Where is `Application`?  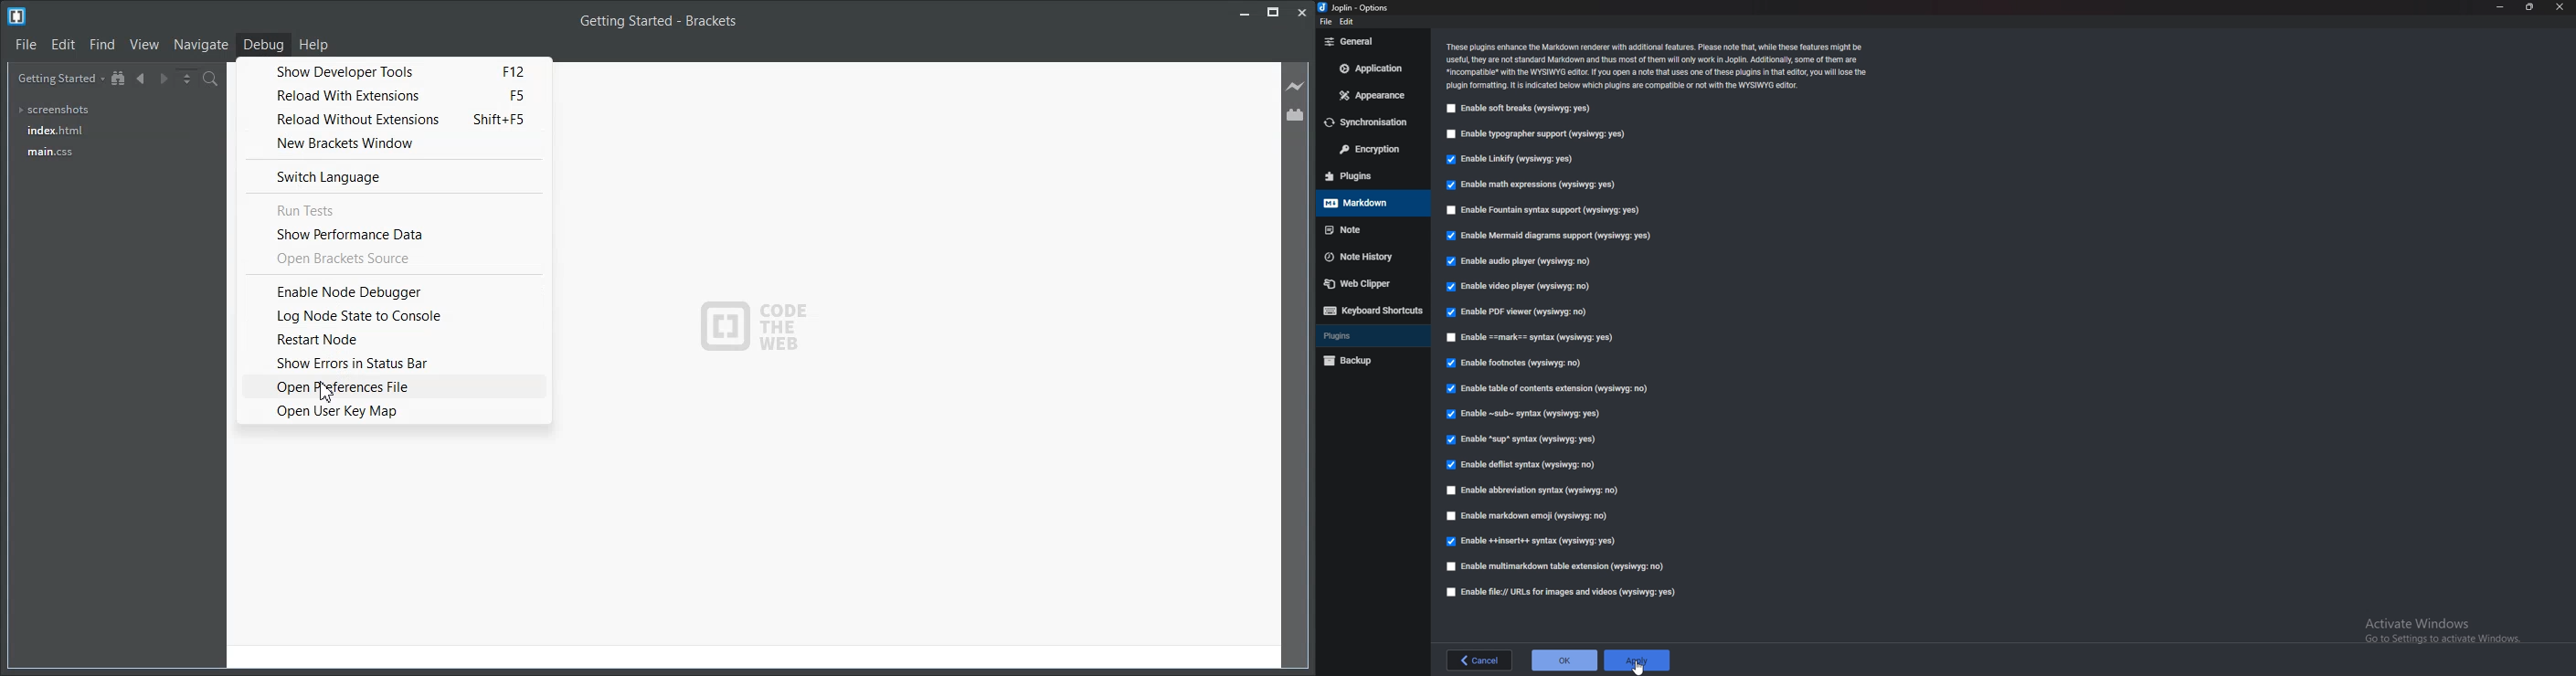
Application is located at coordinates (1372, 68).